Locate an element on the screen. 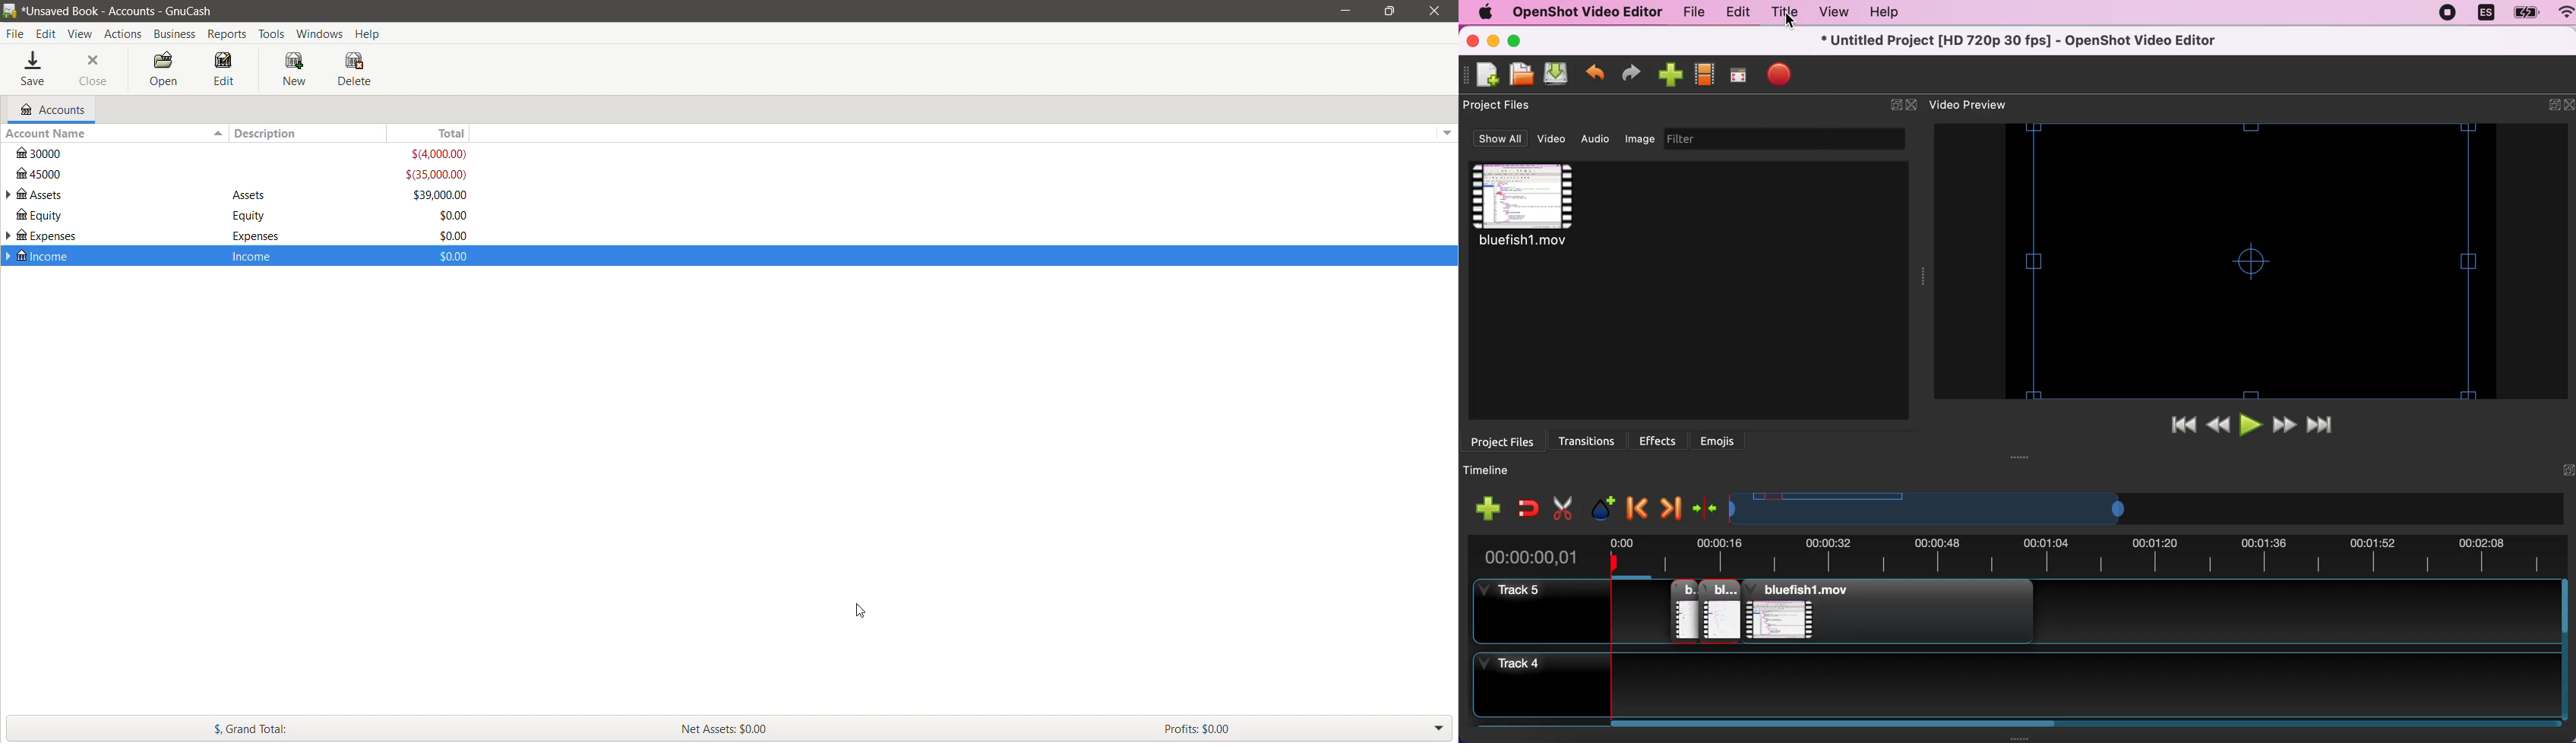 This screenshot has height=756, width=2576. new project is located at coordinates (1486, 75).